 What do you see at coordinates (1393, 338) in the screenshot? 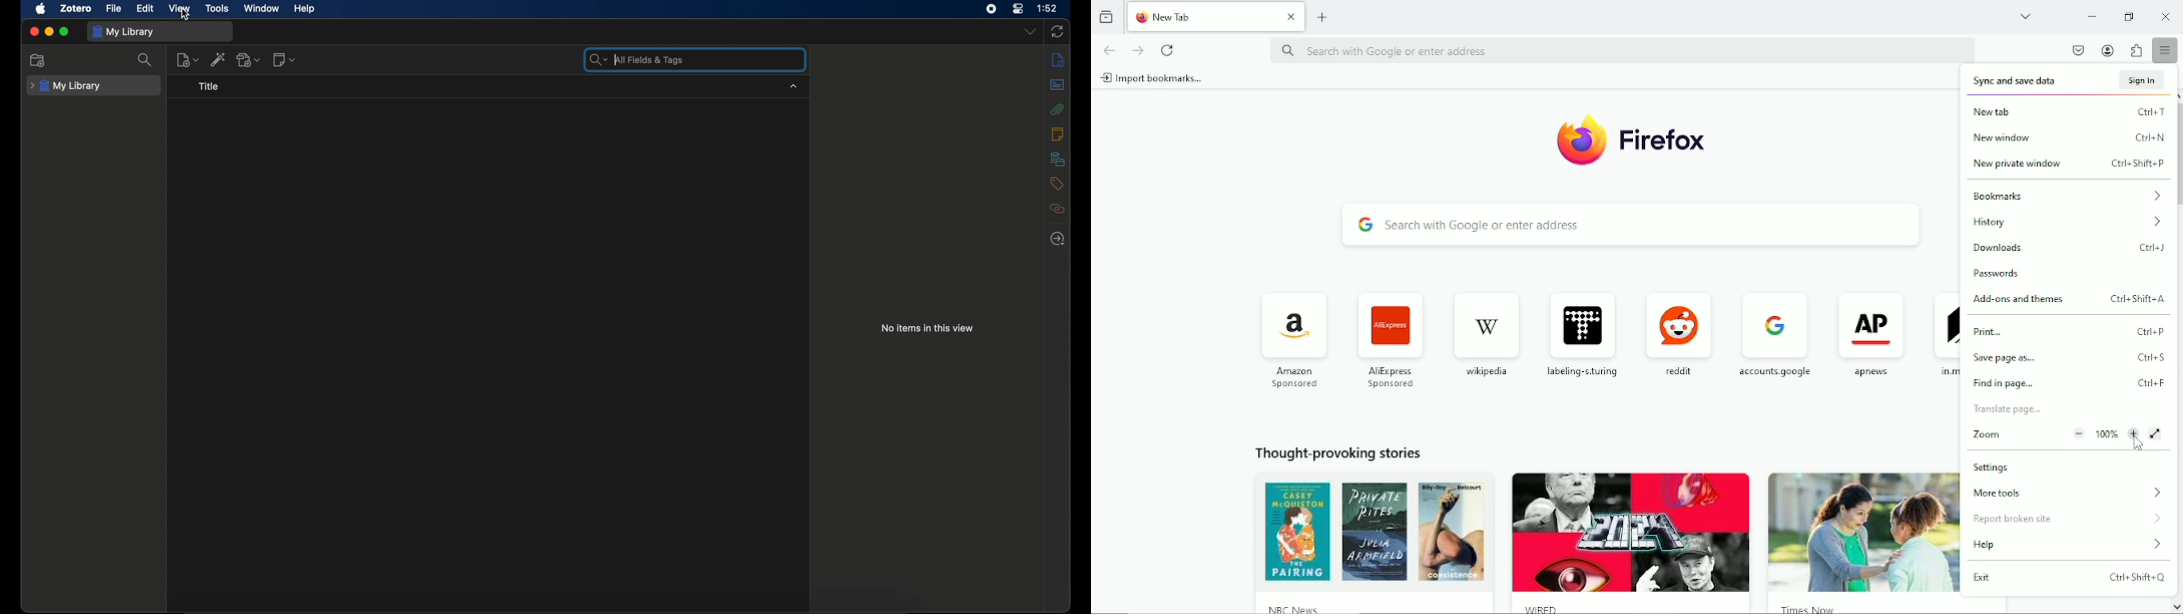
I see `AliExpress` at bounding box center [1393, 338].